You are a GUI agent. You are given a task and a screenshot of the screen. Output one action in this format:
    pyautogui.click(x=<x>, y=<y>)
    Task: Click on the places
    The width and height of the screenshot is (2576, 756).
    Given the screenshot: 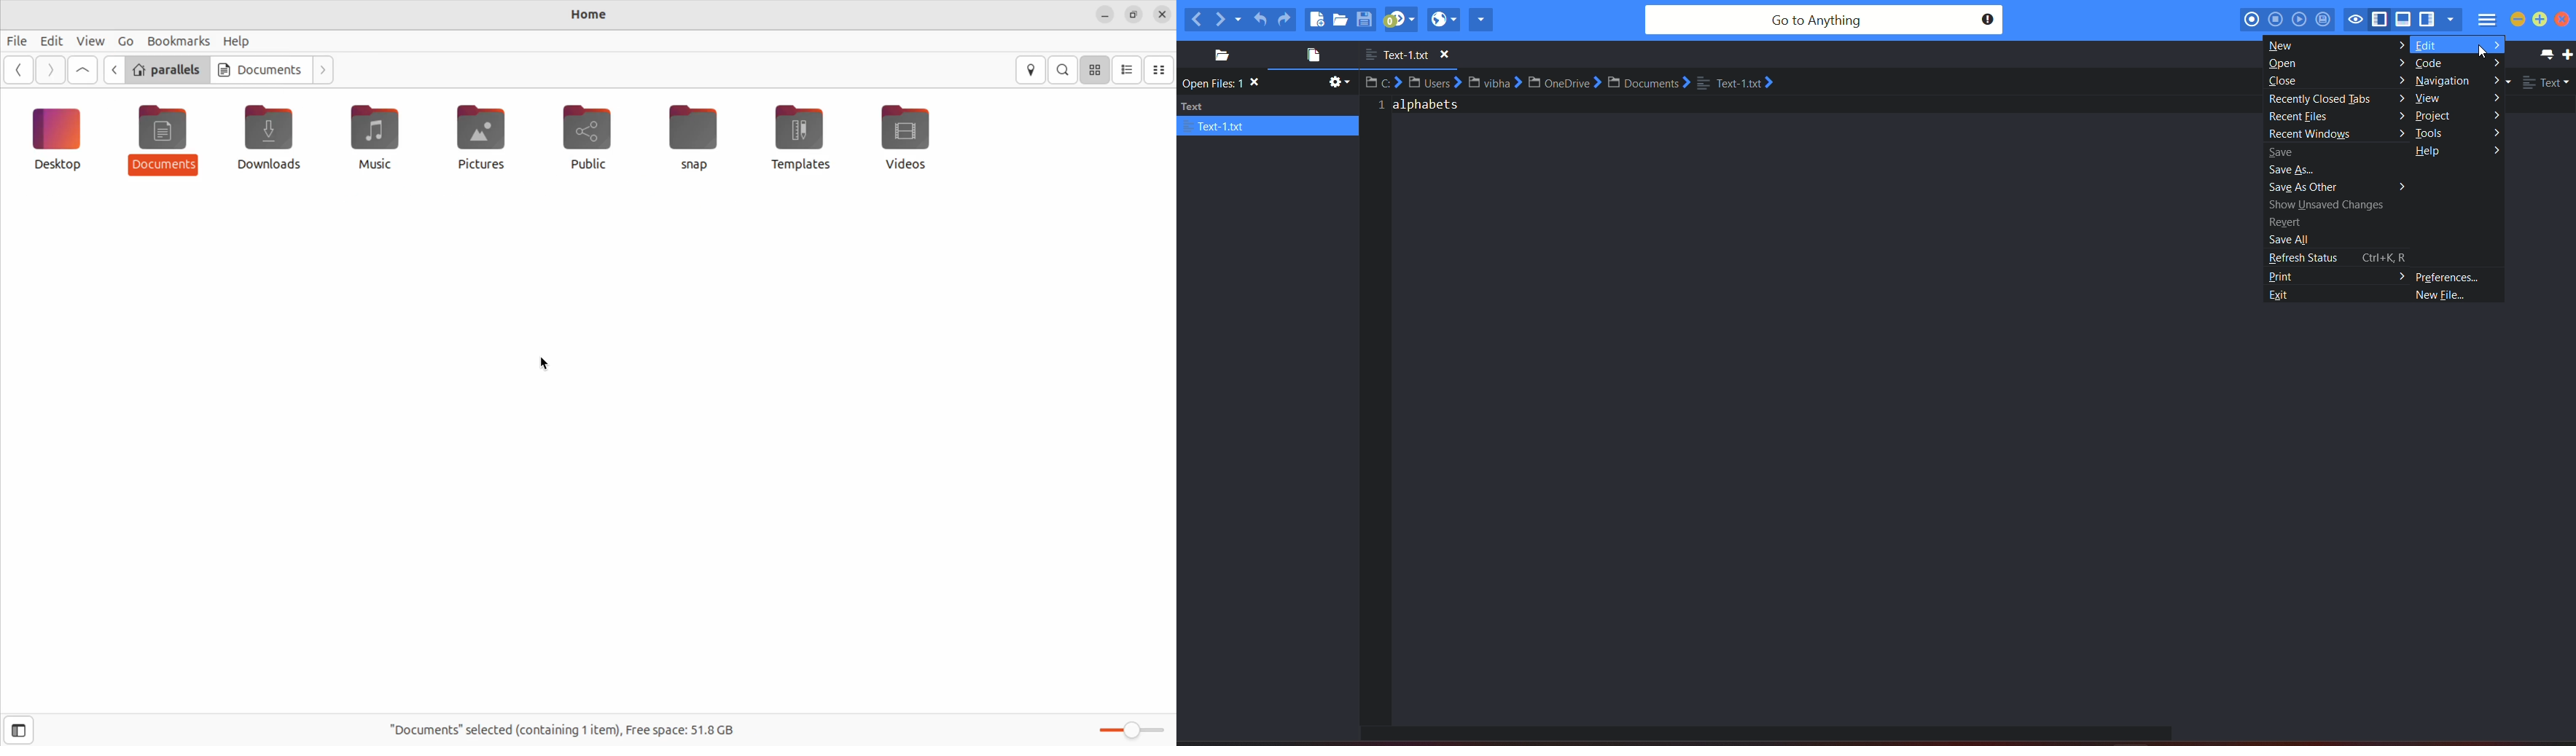 What is the action you would take?
    pyautogui.click(x=1217, y=55)
    